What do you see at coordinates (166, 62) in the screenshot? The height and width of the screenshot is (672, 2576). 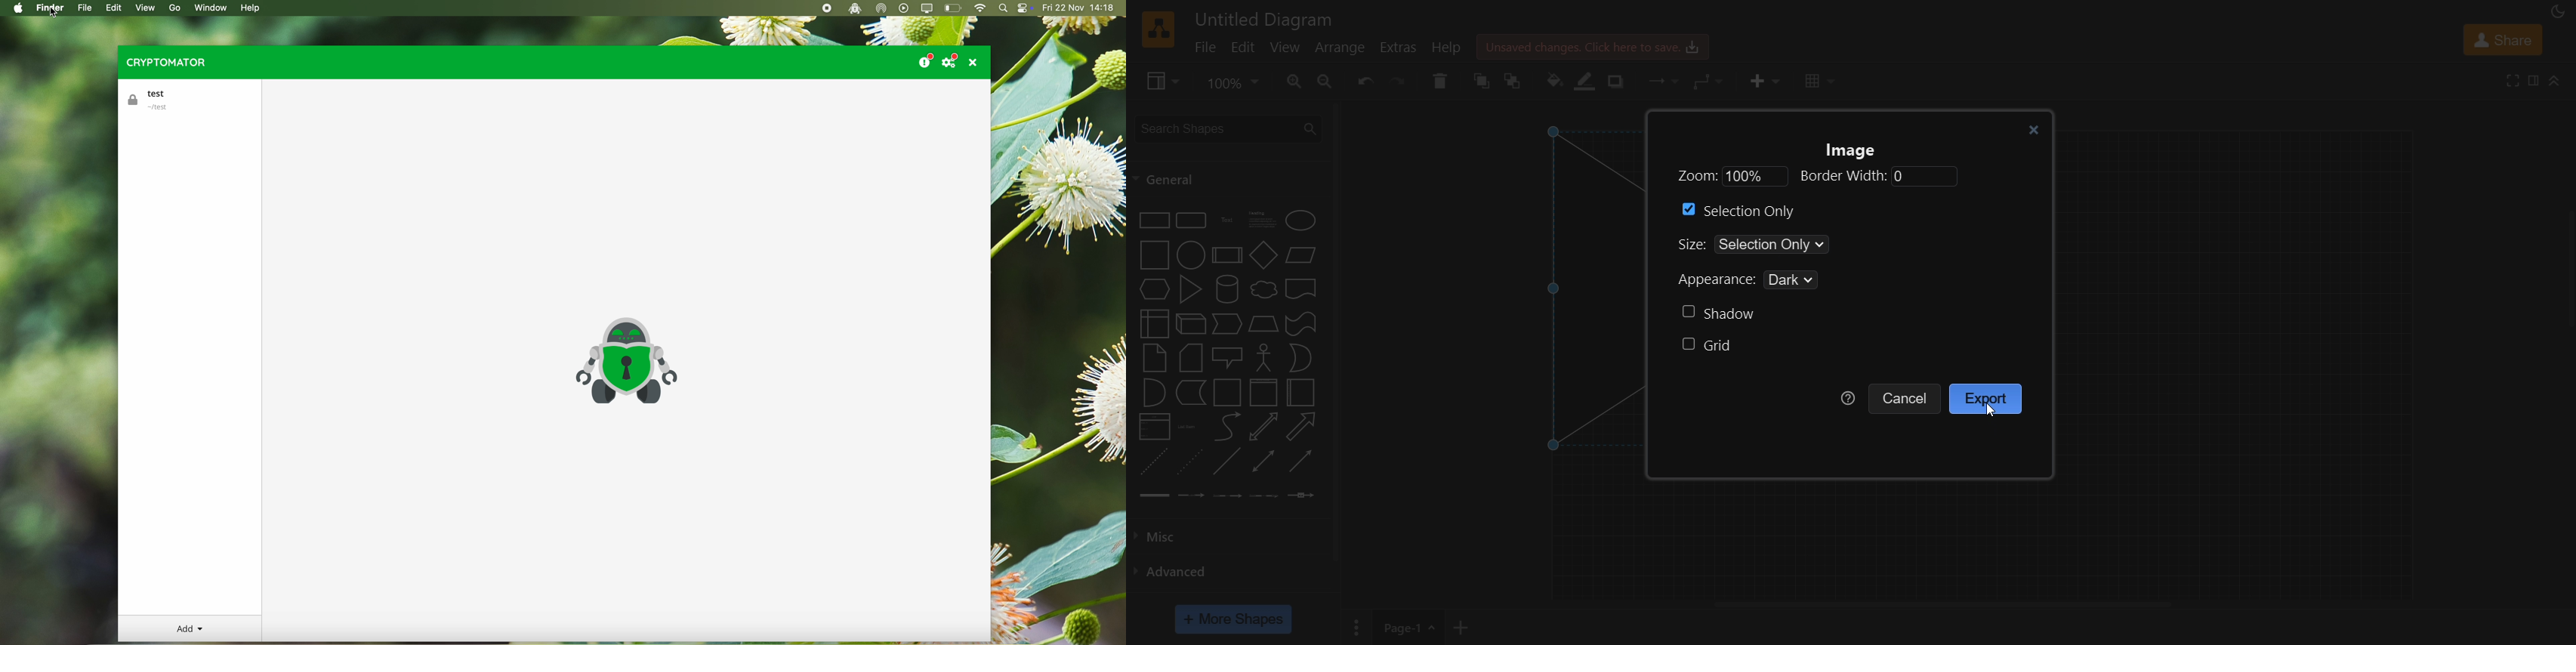 I see `cryptomator` at bounding box center [166, 62].